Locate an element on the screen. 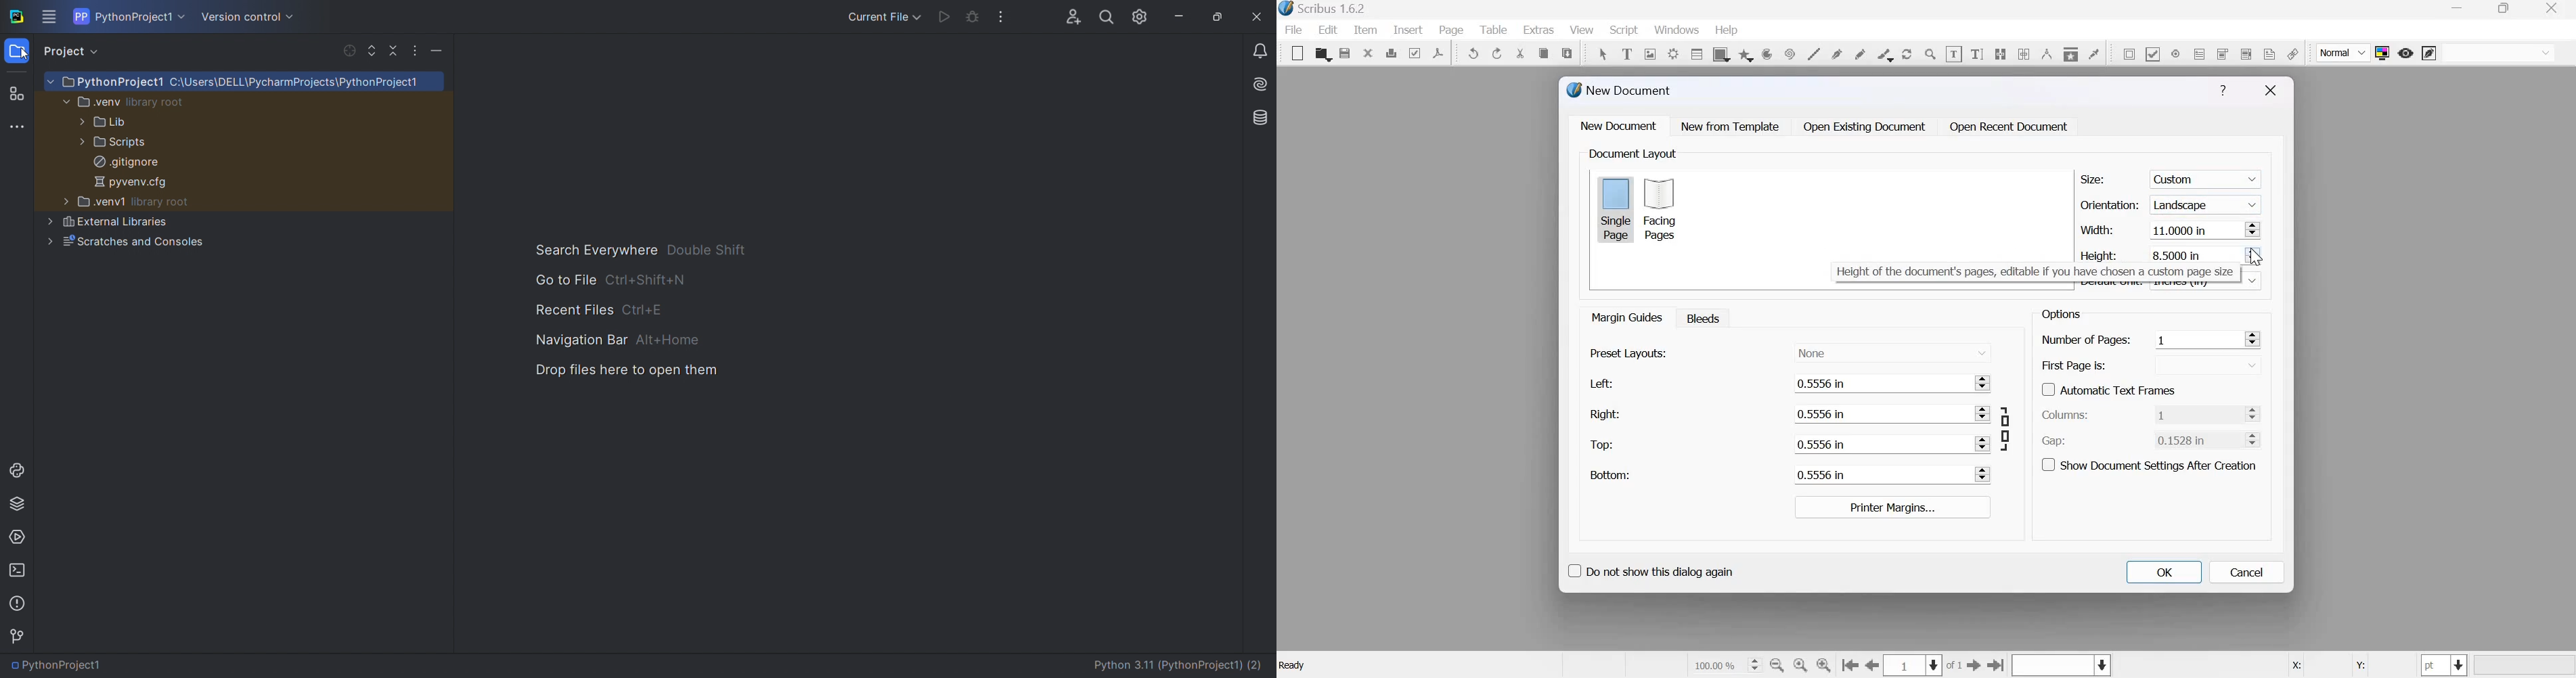 The height and width of the screenshot is (700, 2576). Link text frames is located at coordinates (2000, 52).